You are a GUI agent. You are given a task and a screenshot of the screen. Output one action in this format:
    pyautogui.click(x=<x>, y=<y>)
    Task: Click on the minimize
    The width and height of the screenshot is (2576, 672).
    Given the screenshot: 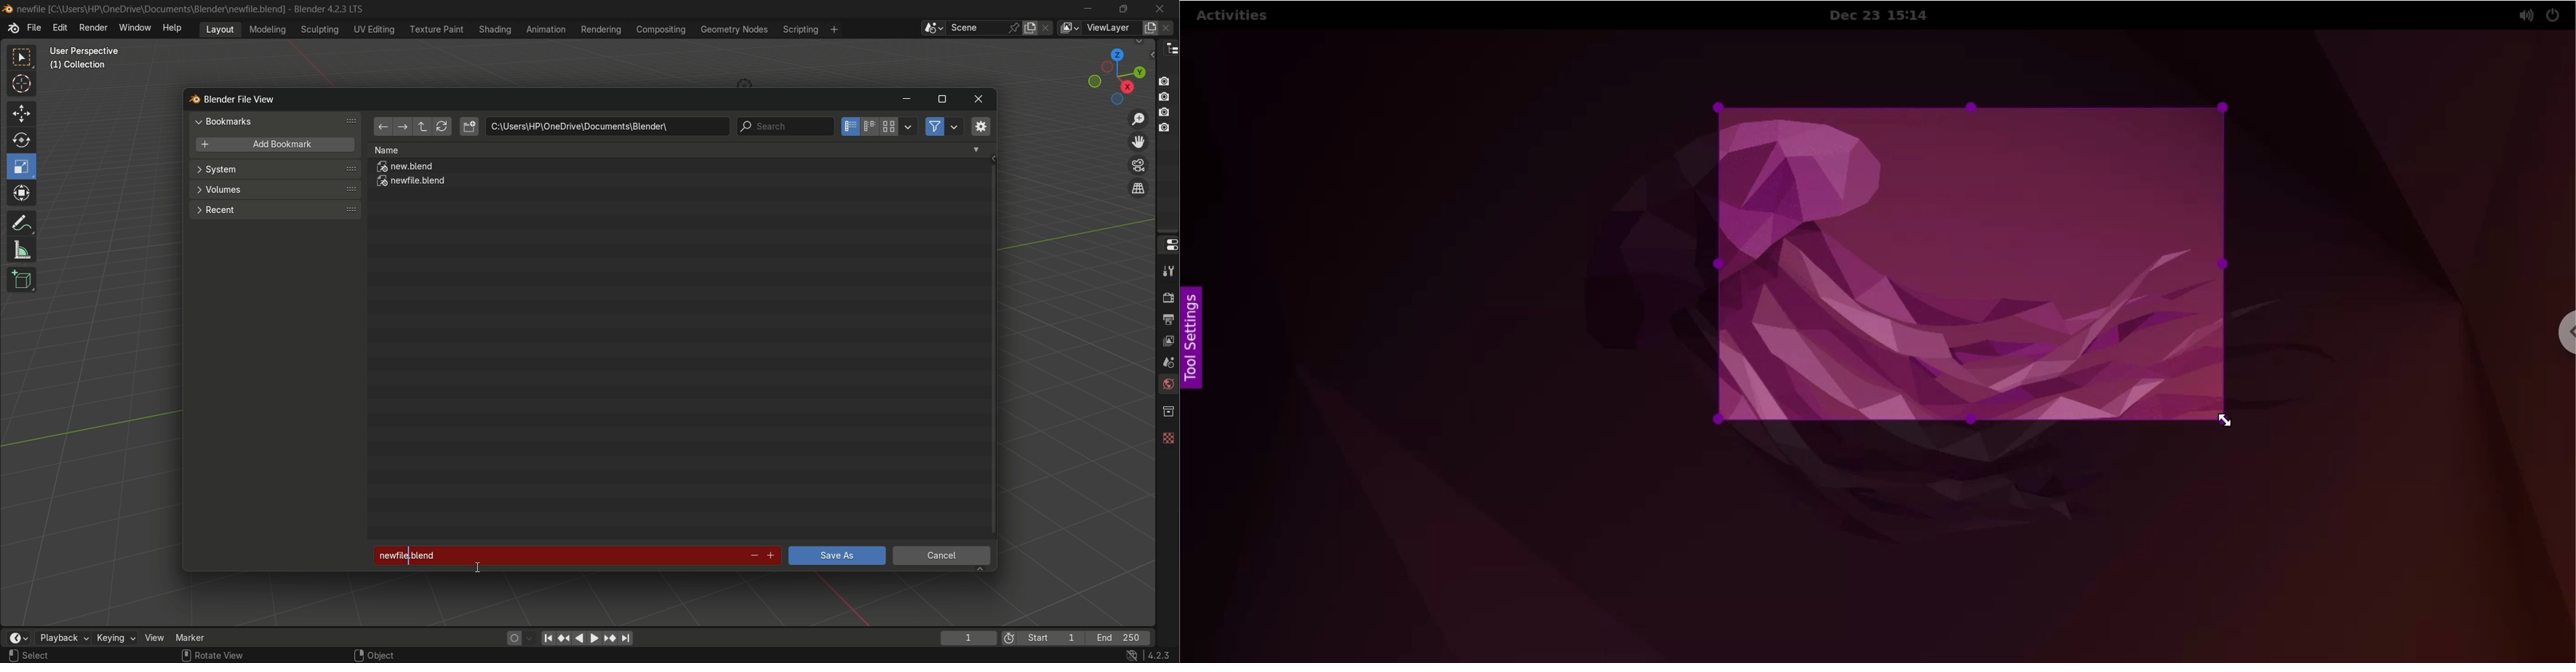 What is the action you would take?
    pyautogui.click(x=1089, y=9)
    